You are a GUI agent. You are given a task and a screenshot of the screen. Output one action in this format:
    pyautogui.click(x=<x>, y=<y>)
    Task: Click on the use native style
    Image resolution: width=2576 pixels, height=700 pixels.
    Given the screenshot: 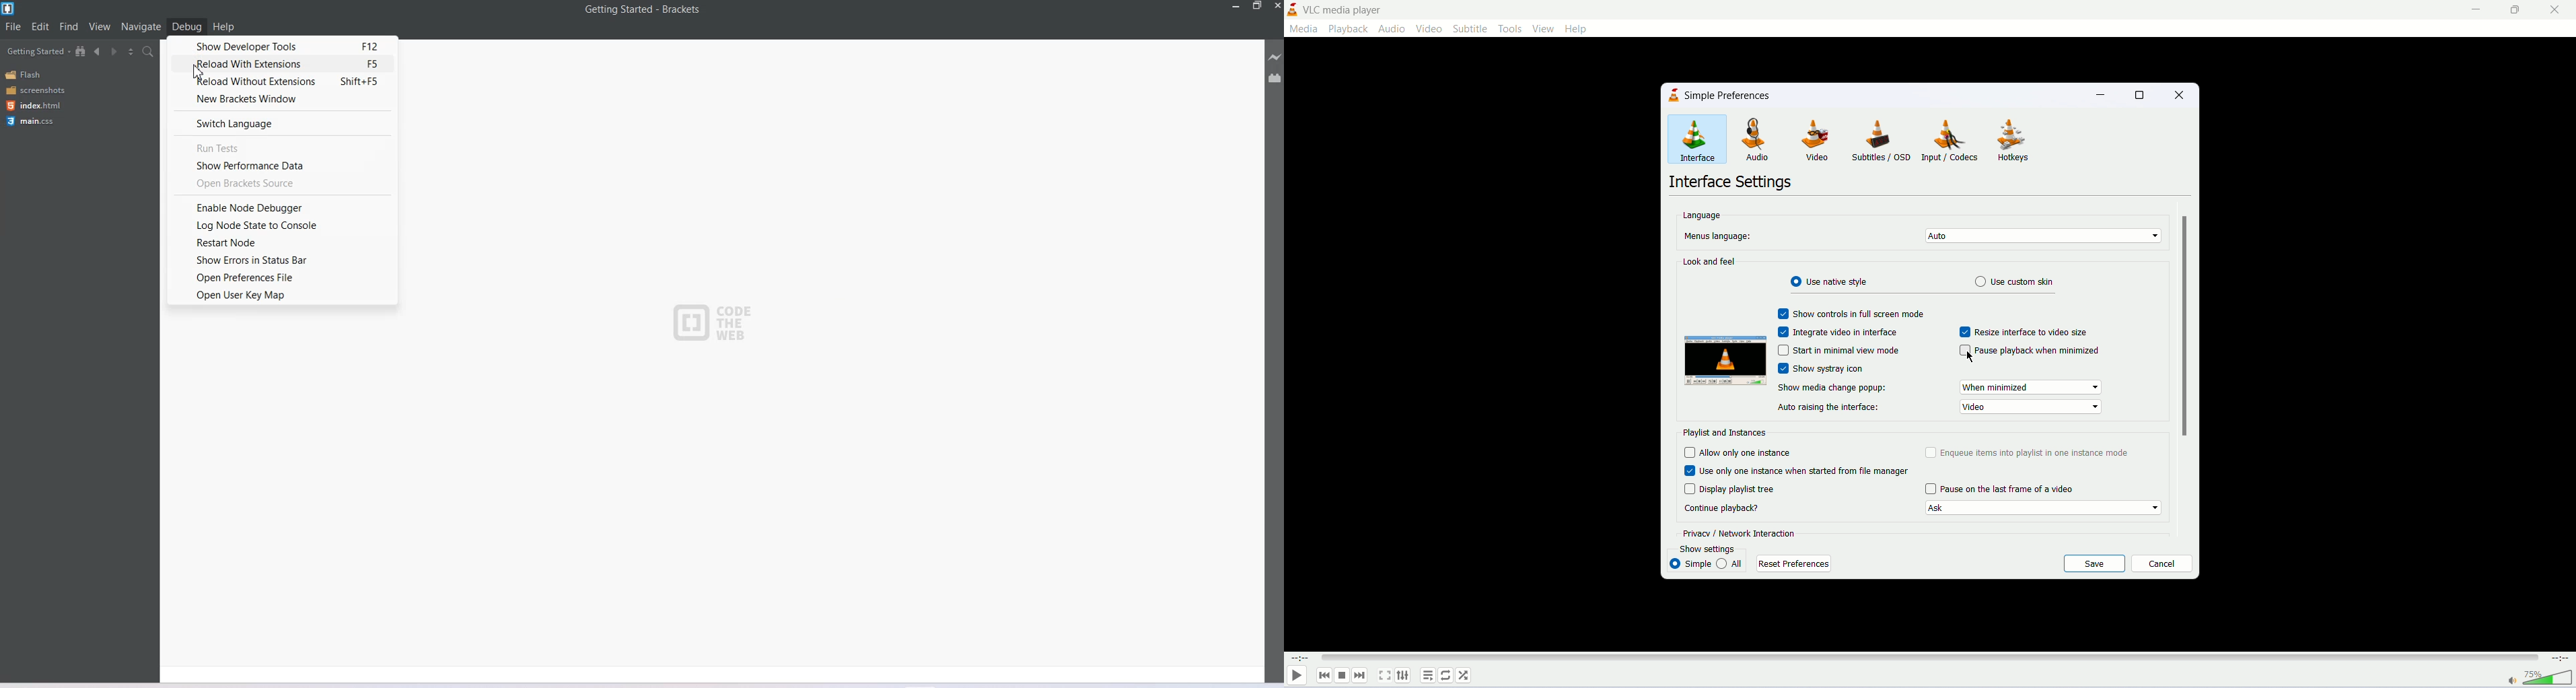 What is the action you would take?
    pyautogui.click(x=1830, y=282)
    